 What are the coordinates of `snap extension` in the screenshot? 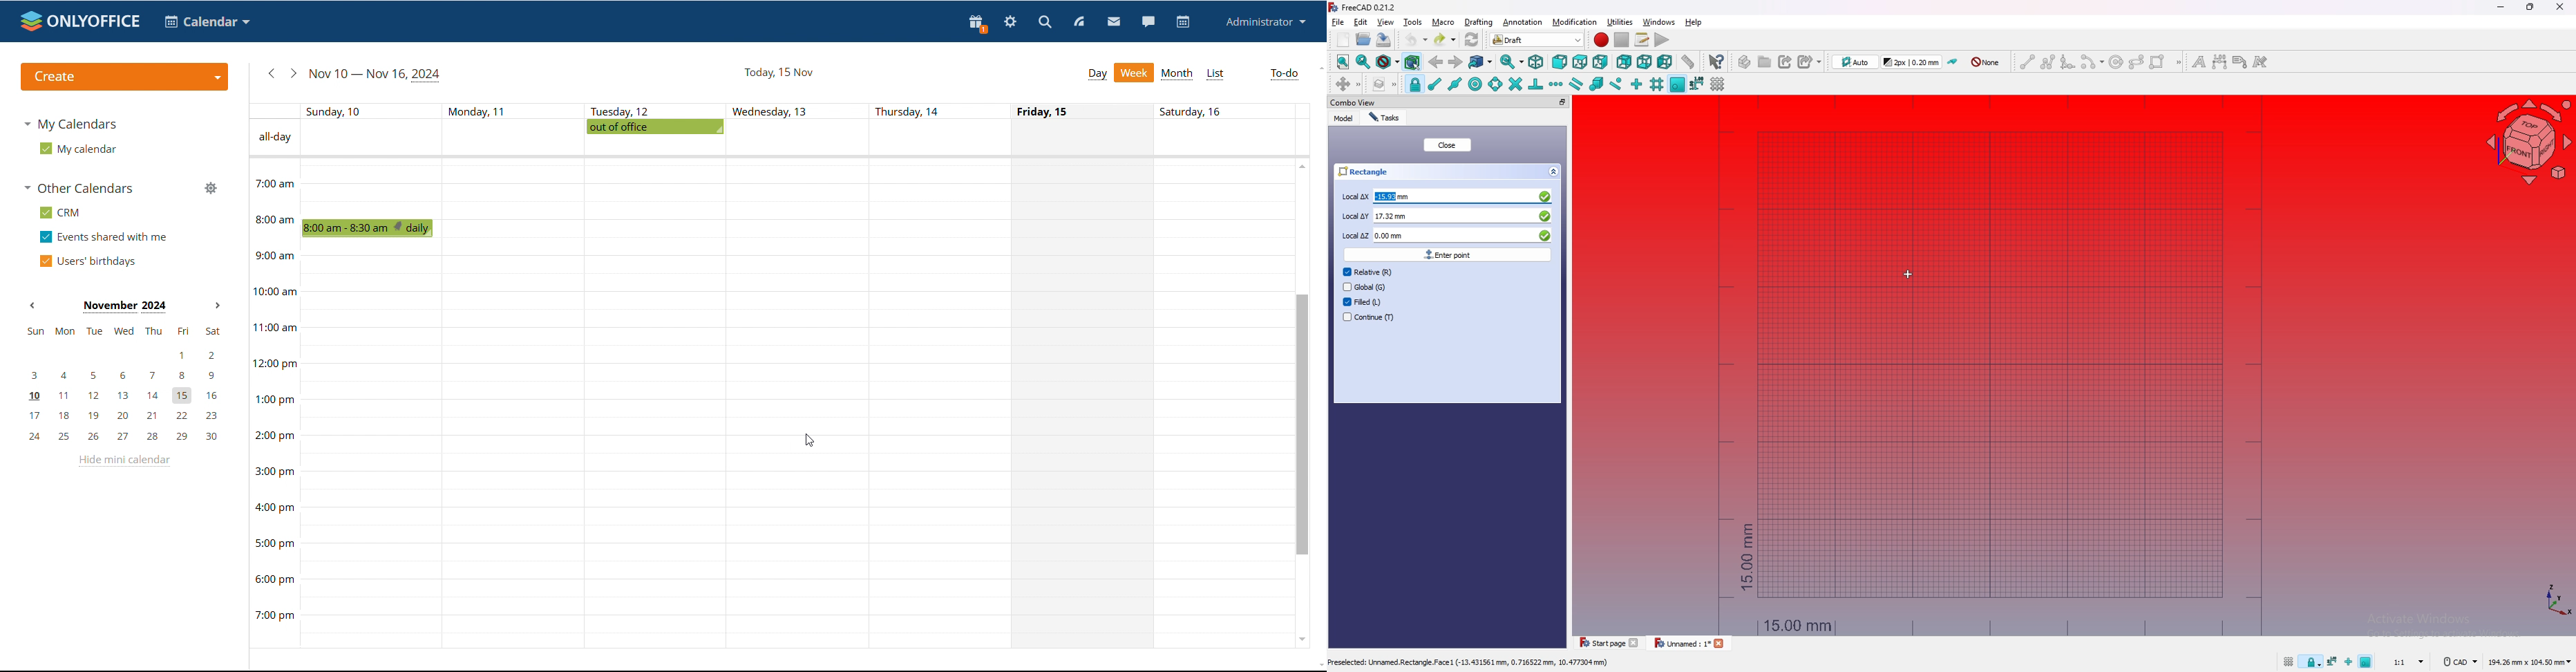 It's located at (1556, 83).